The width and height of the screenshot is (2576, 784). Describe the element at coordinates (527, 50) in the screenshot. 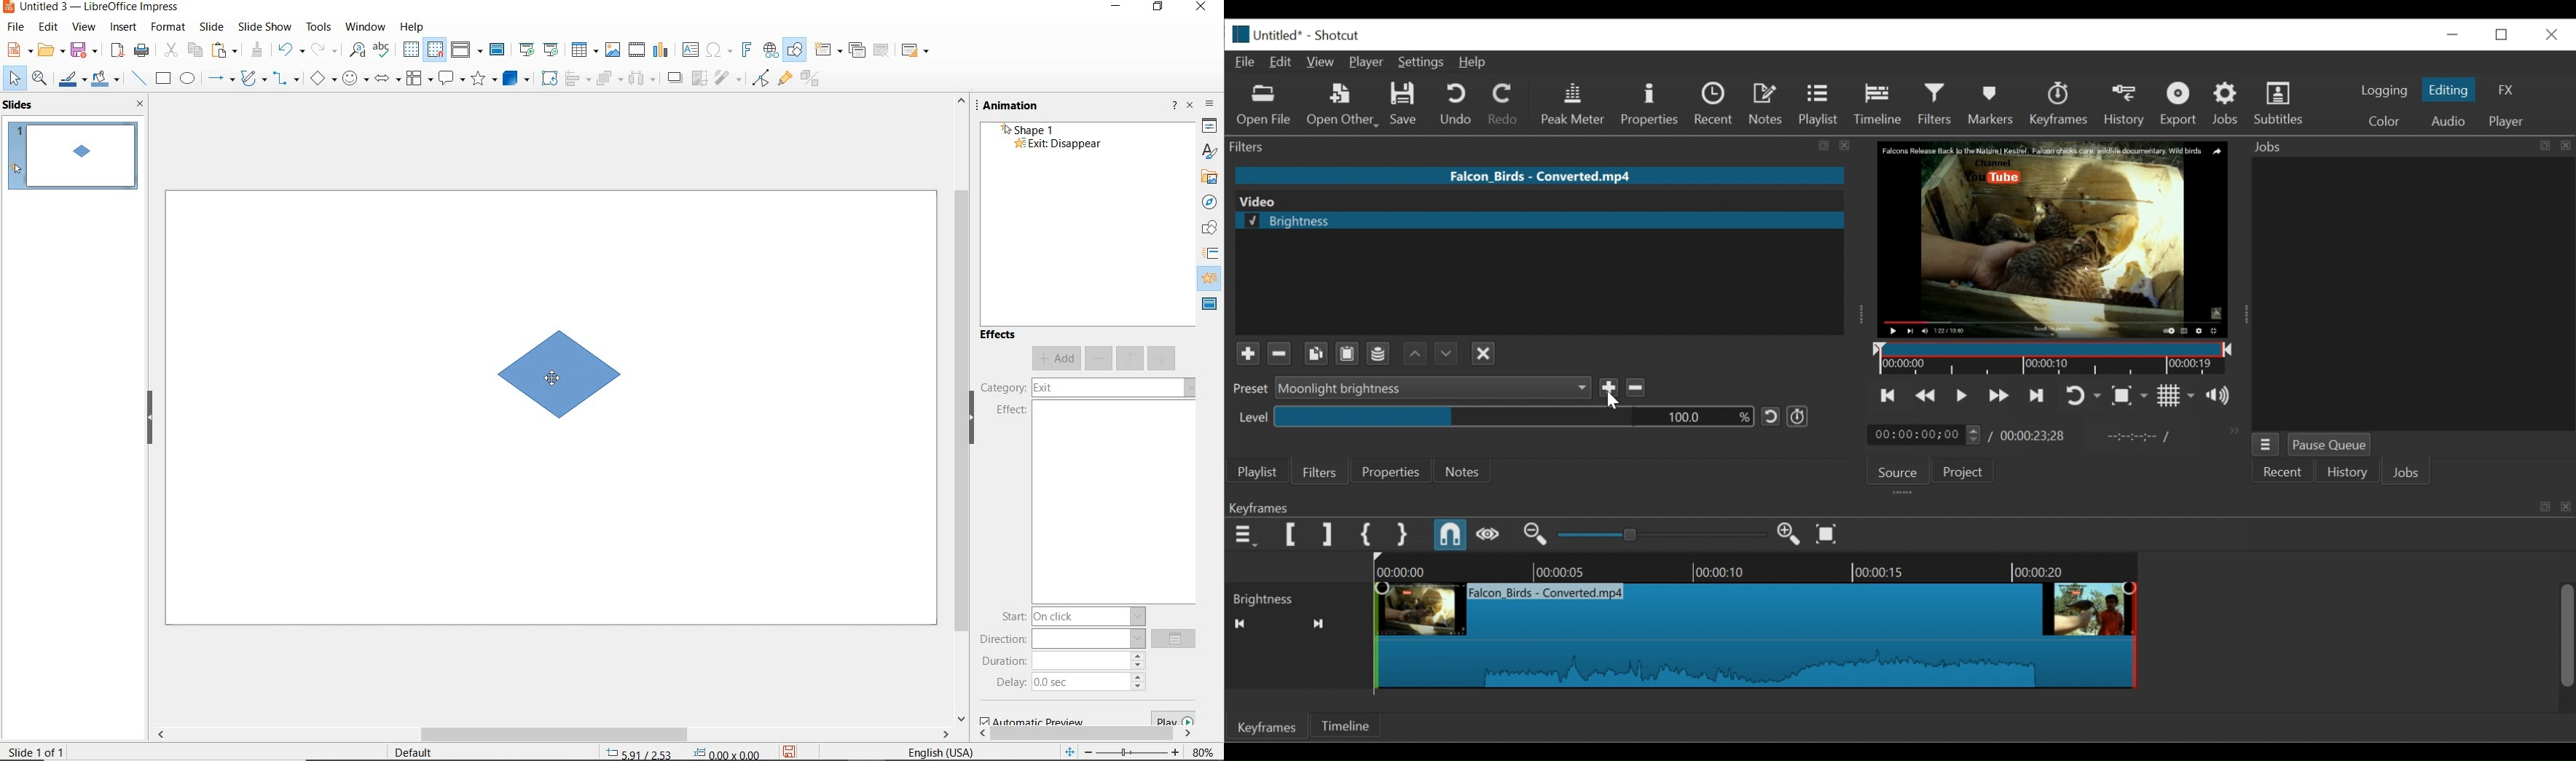

I see `start from first slide` at that location.